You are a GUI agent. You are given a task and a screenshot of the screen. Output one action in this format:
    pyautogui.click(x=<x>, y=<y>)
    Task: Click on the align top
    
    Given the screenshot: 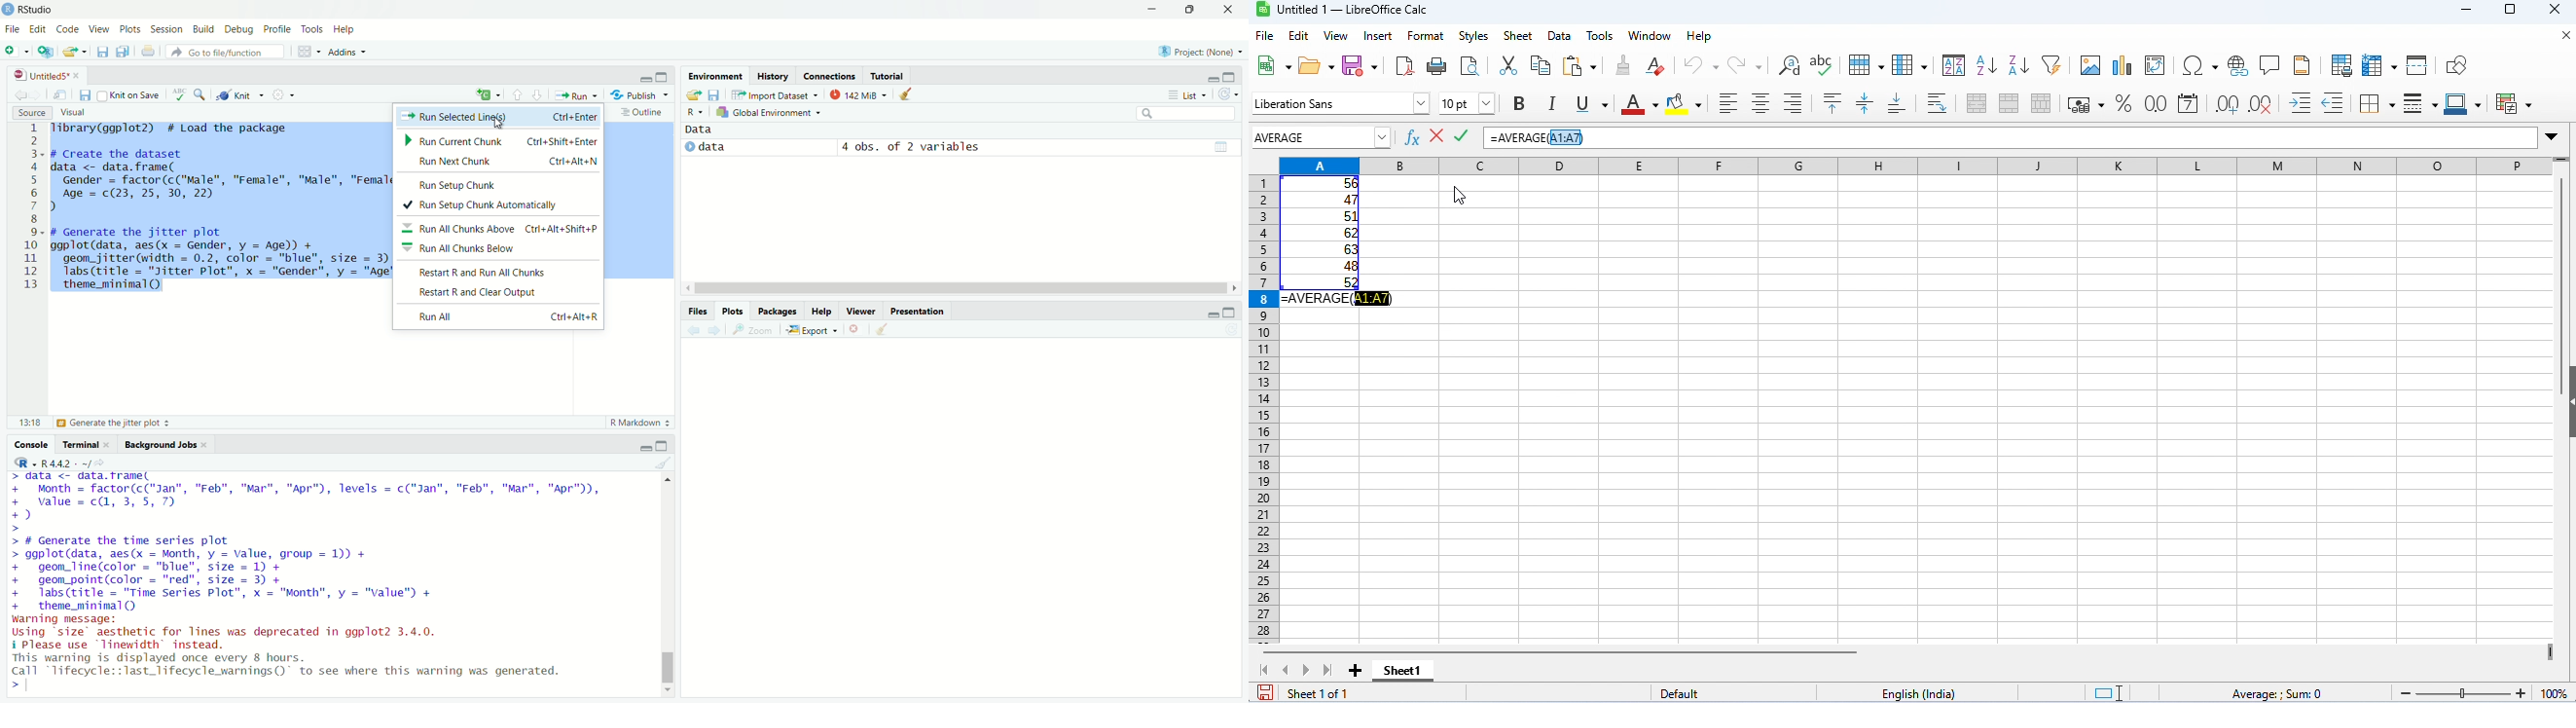 What is the action you would take?
    pyautogui.click(x=1834, y=103)
    